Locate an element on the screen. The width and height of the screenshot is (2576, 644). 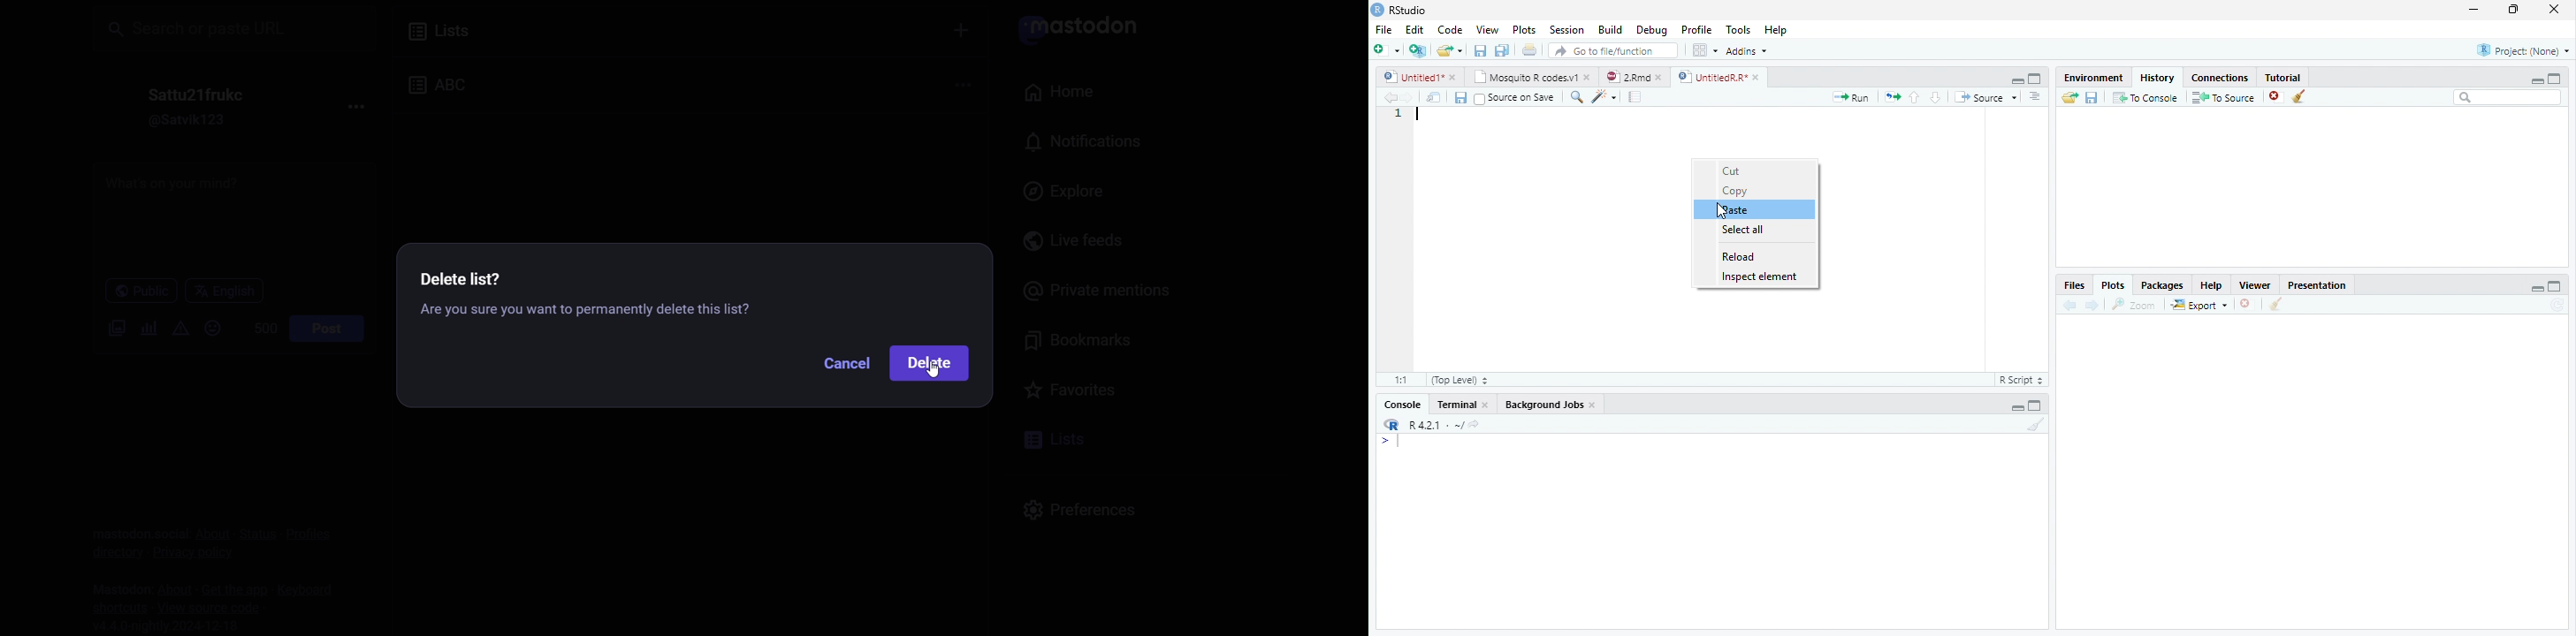
Source on Save is located at coordinates (1513, 98).